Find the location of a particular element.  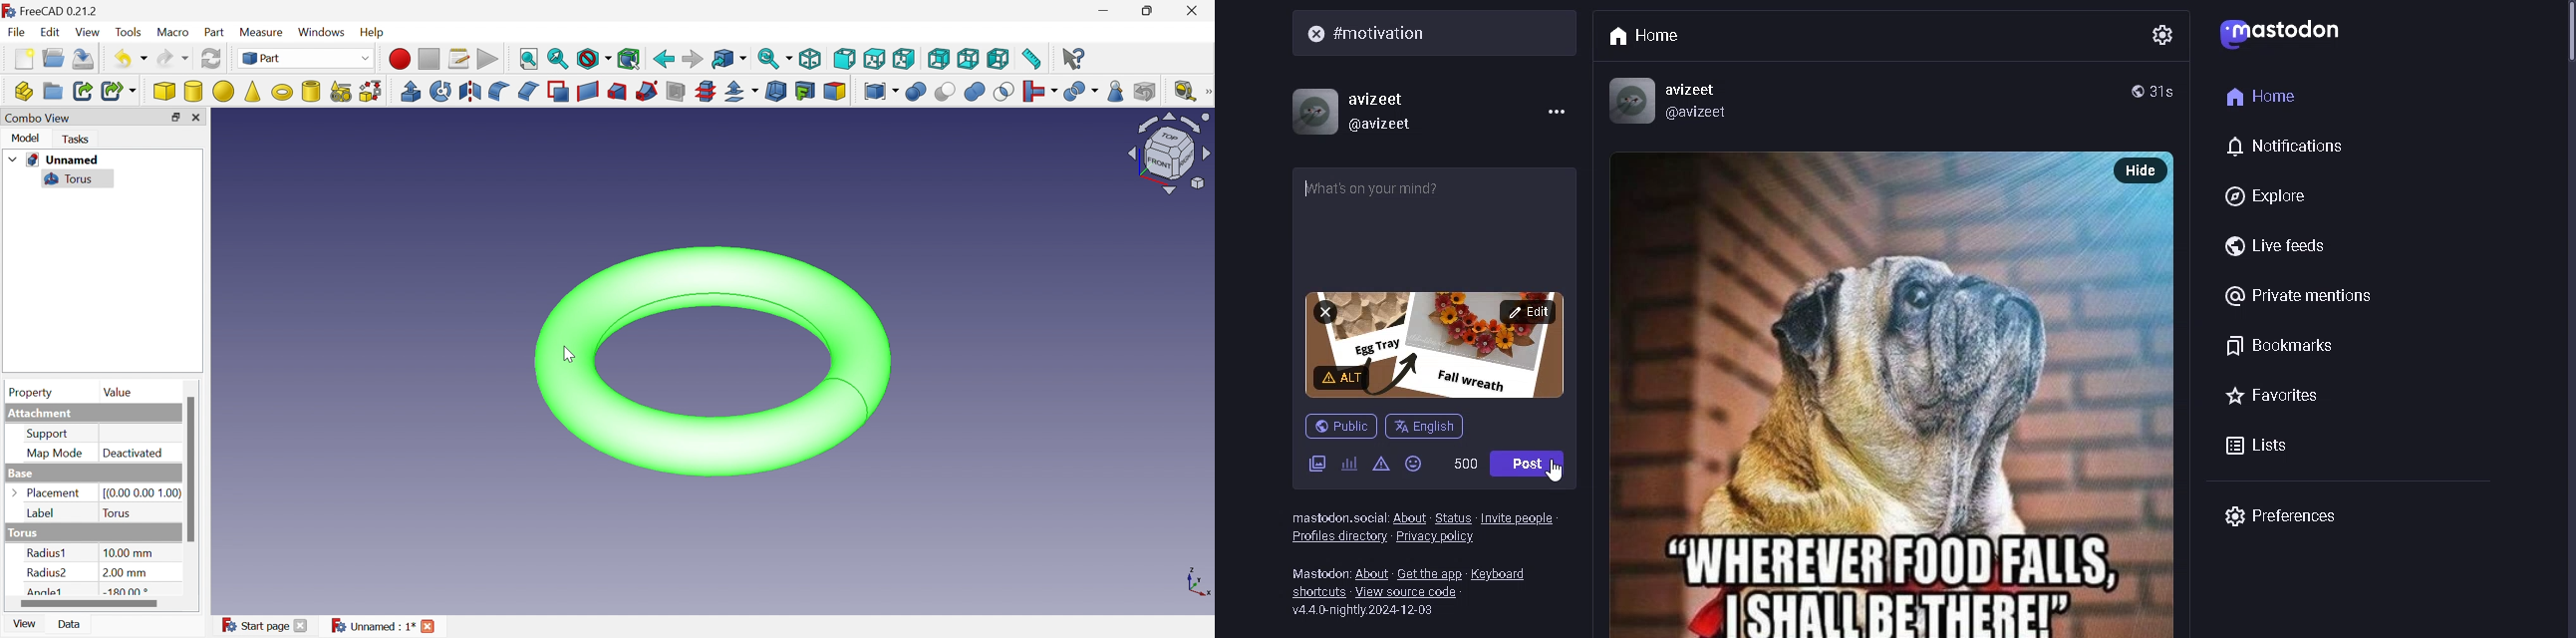

Color per face is located at coordinates (836, 91).